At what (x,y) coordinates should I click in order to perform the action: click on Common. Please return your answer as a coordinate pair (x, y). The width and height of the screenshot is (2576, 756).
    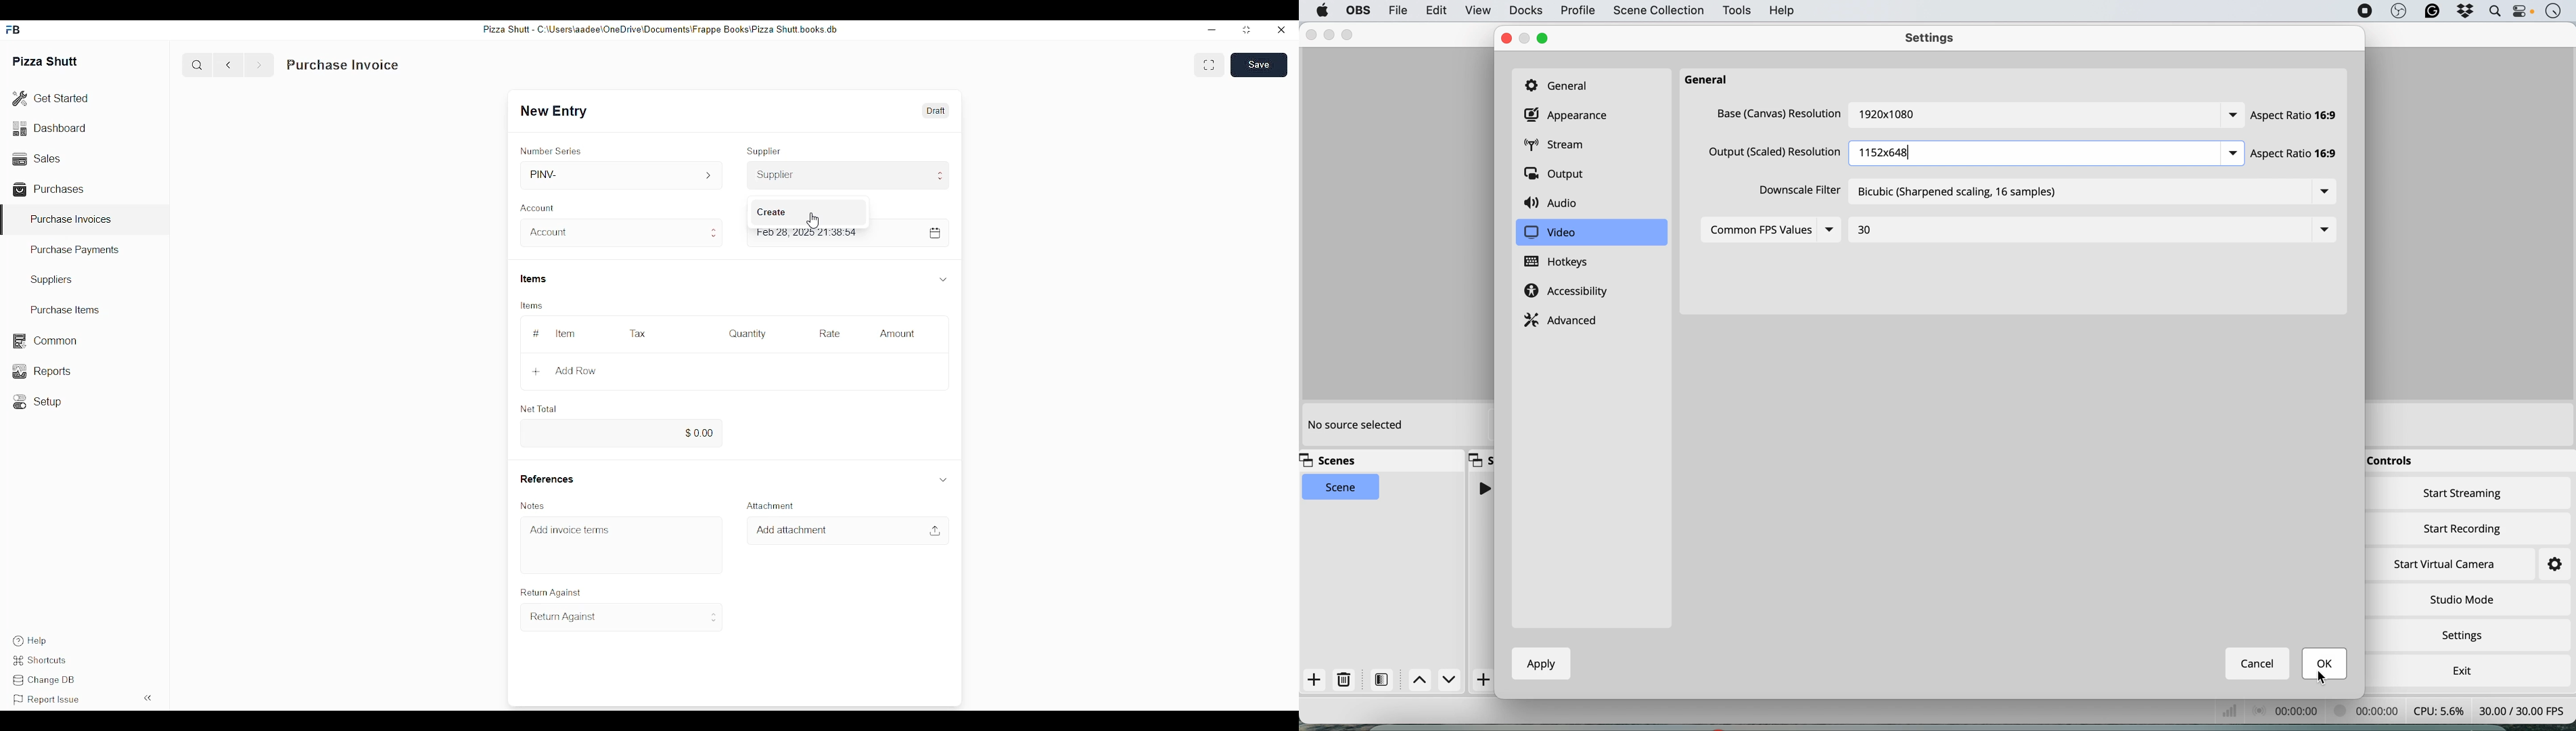
    Looking at the image, I should click on (44, 341).